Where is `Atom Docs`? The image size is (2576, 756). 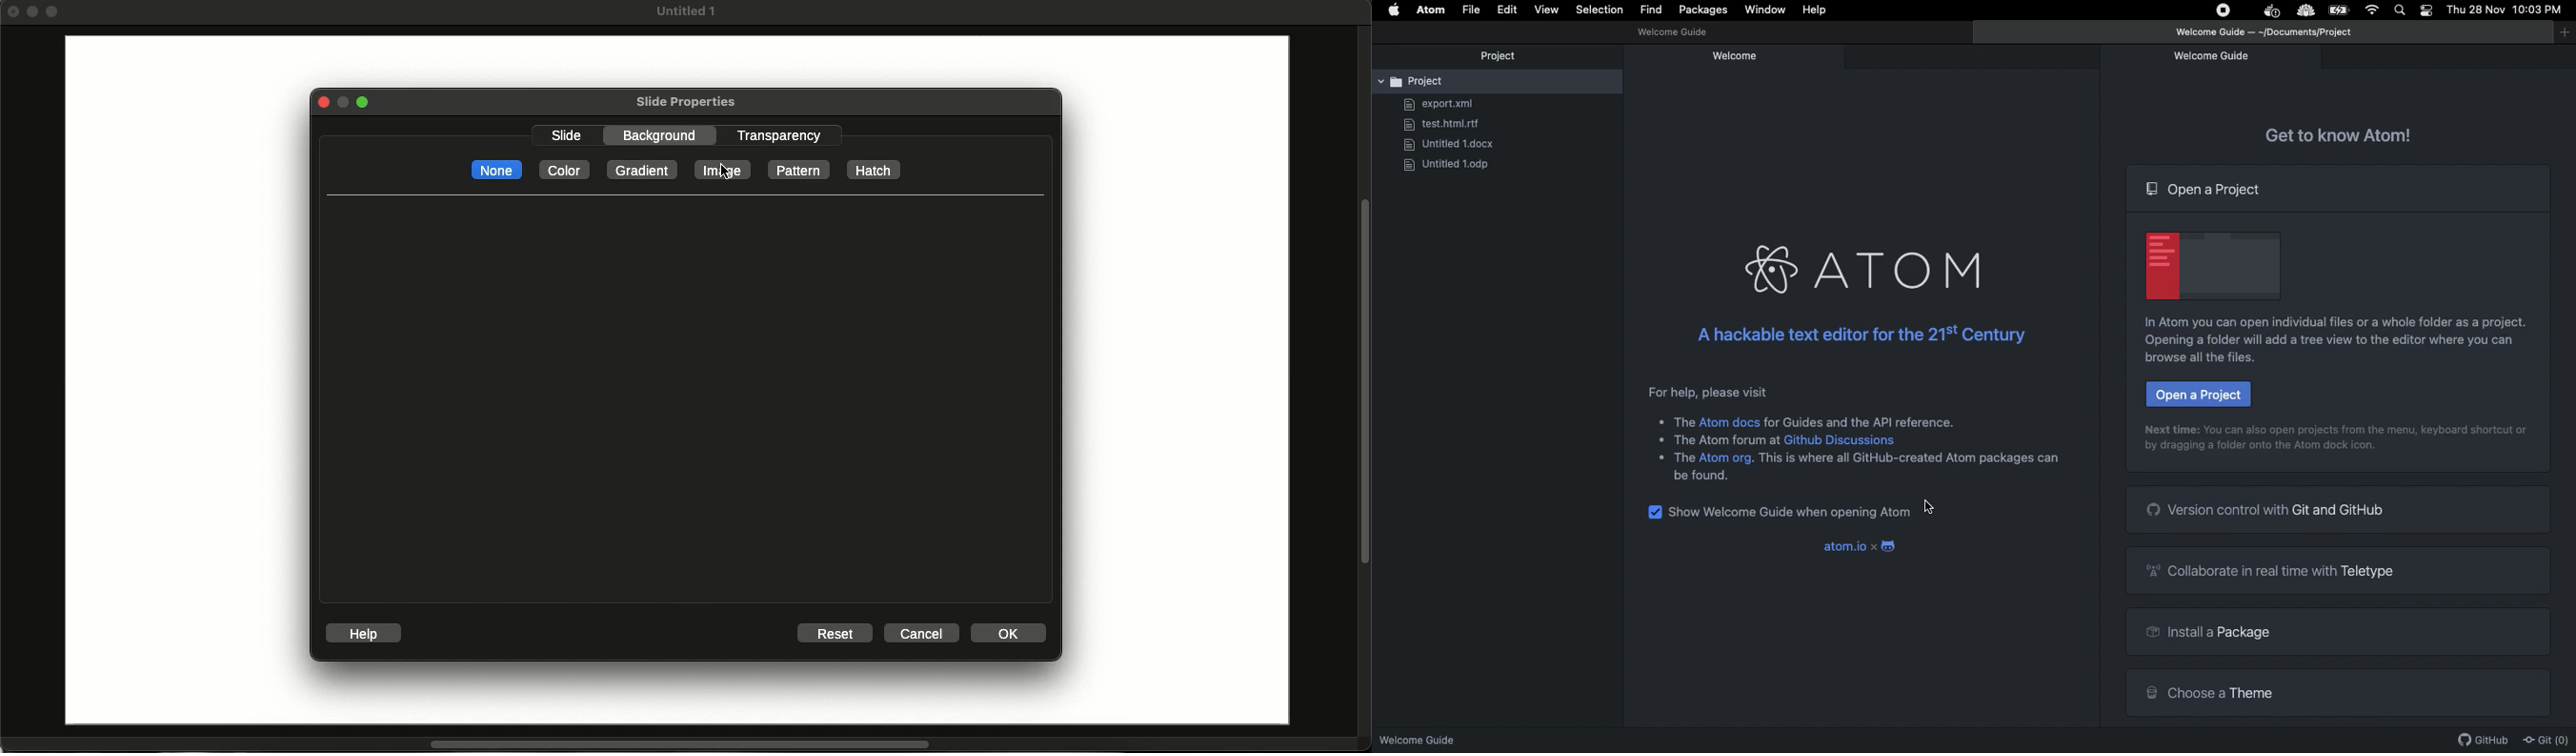 Atom Docs is located at coordinates (1730, 418).